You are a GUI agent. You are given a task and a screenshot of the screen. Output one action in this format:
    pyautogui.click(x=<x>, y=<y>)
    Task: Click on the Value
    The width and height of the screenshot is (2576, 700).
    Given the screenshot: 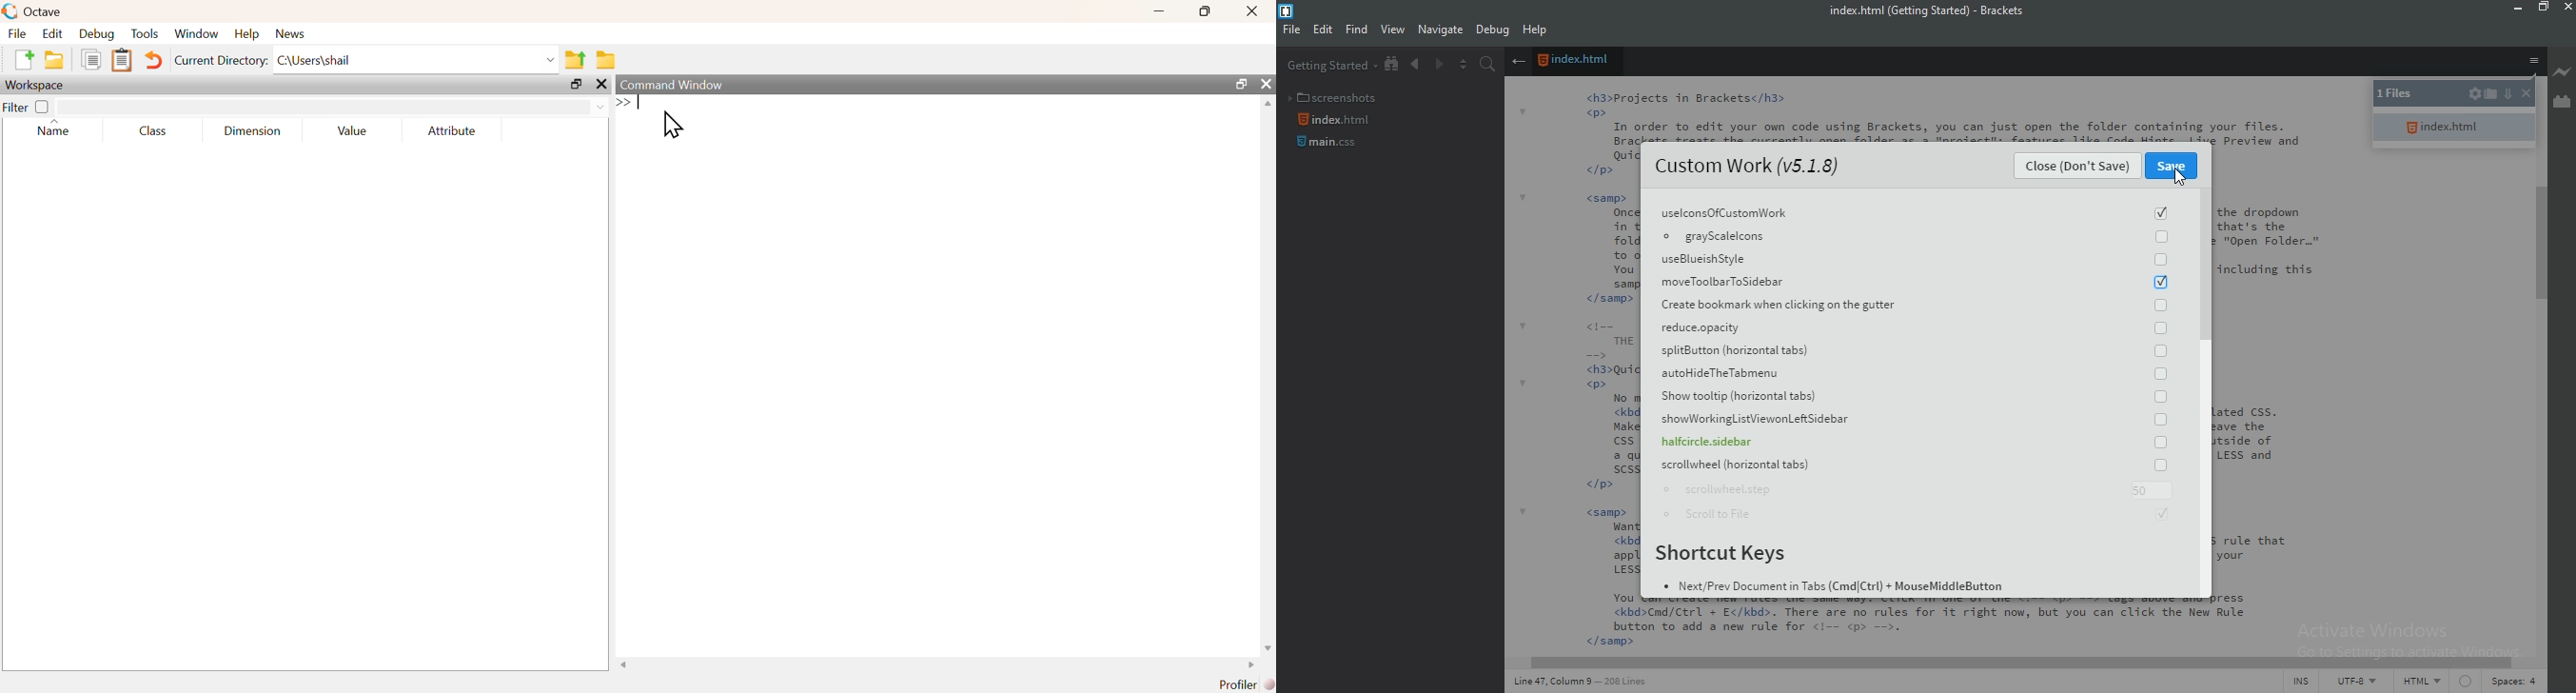 What is the action you would take?
    pyautogui.click(x=349, y=130)
    